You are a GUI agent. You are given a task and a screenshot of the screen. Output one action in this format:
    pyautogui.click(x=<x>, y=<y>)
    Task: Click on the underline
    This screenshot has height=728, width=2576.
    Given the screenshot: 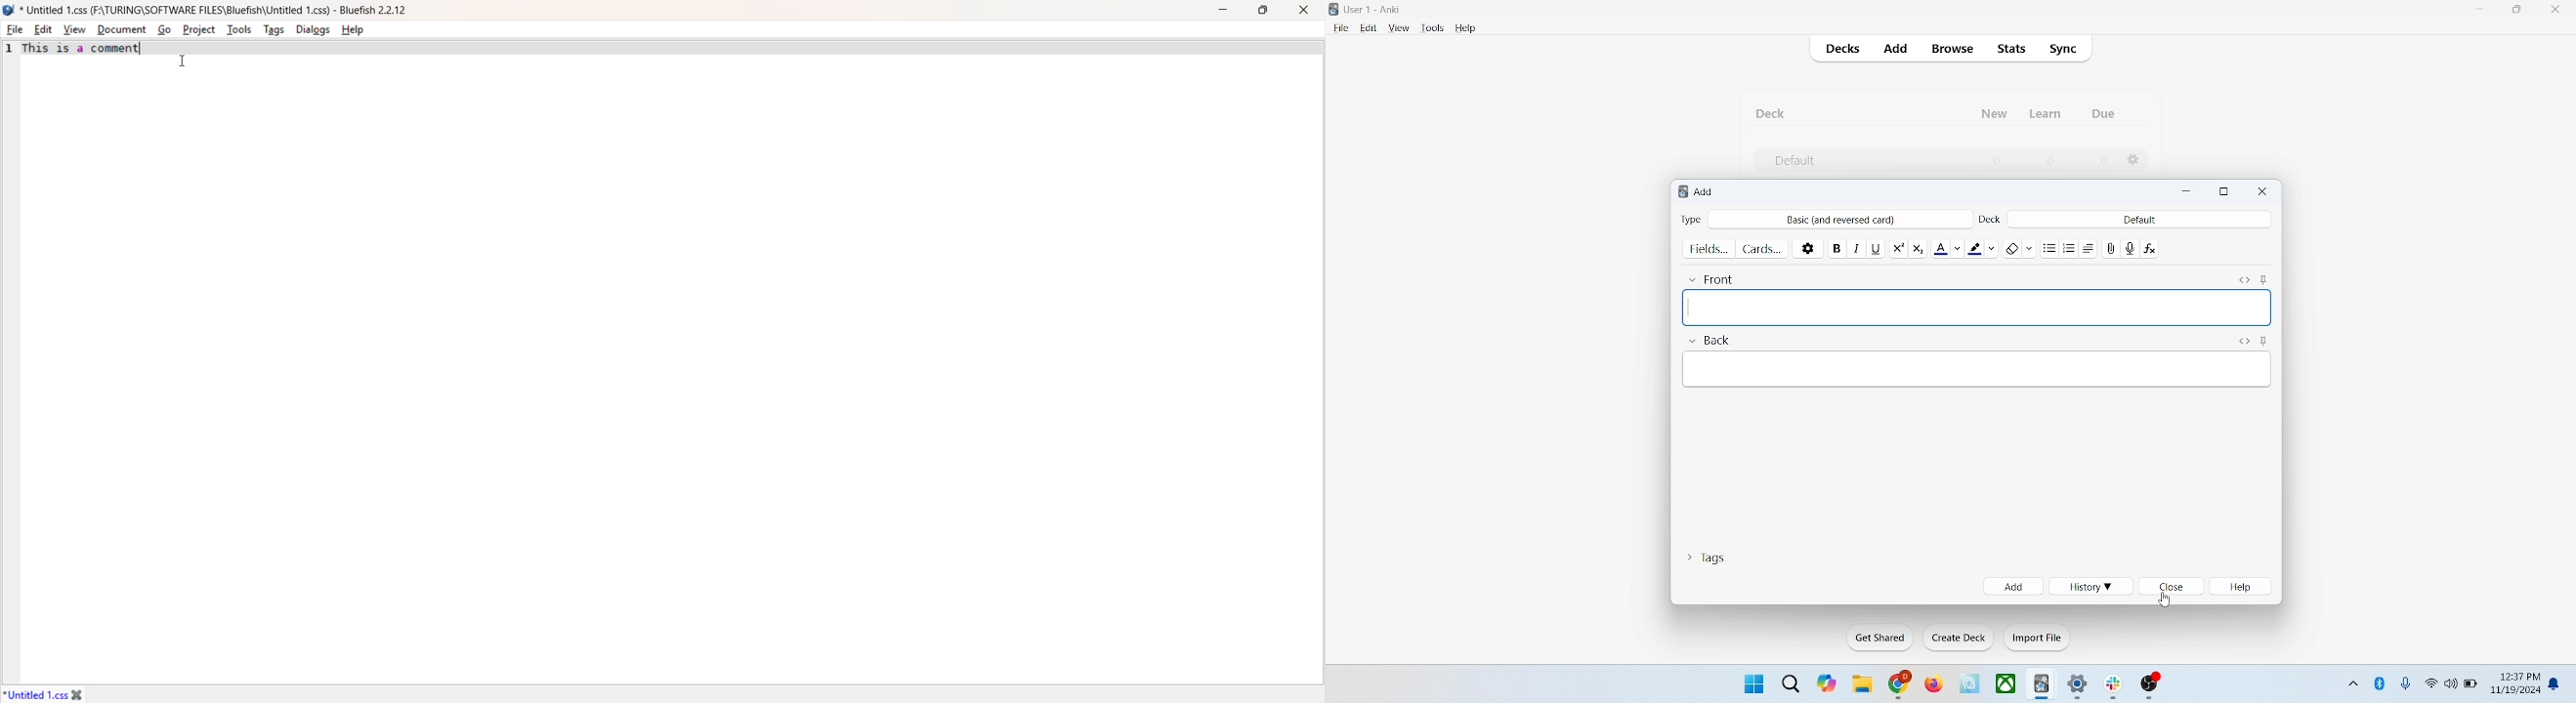 What is the action you would take?
    pyautogui.click(x=1876, y=247)
    